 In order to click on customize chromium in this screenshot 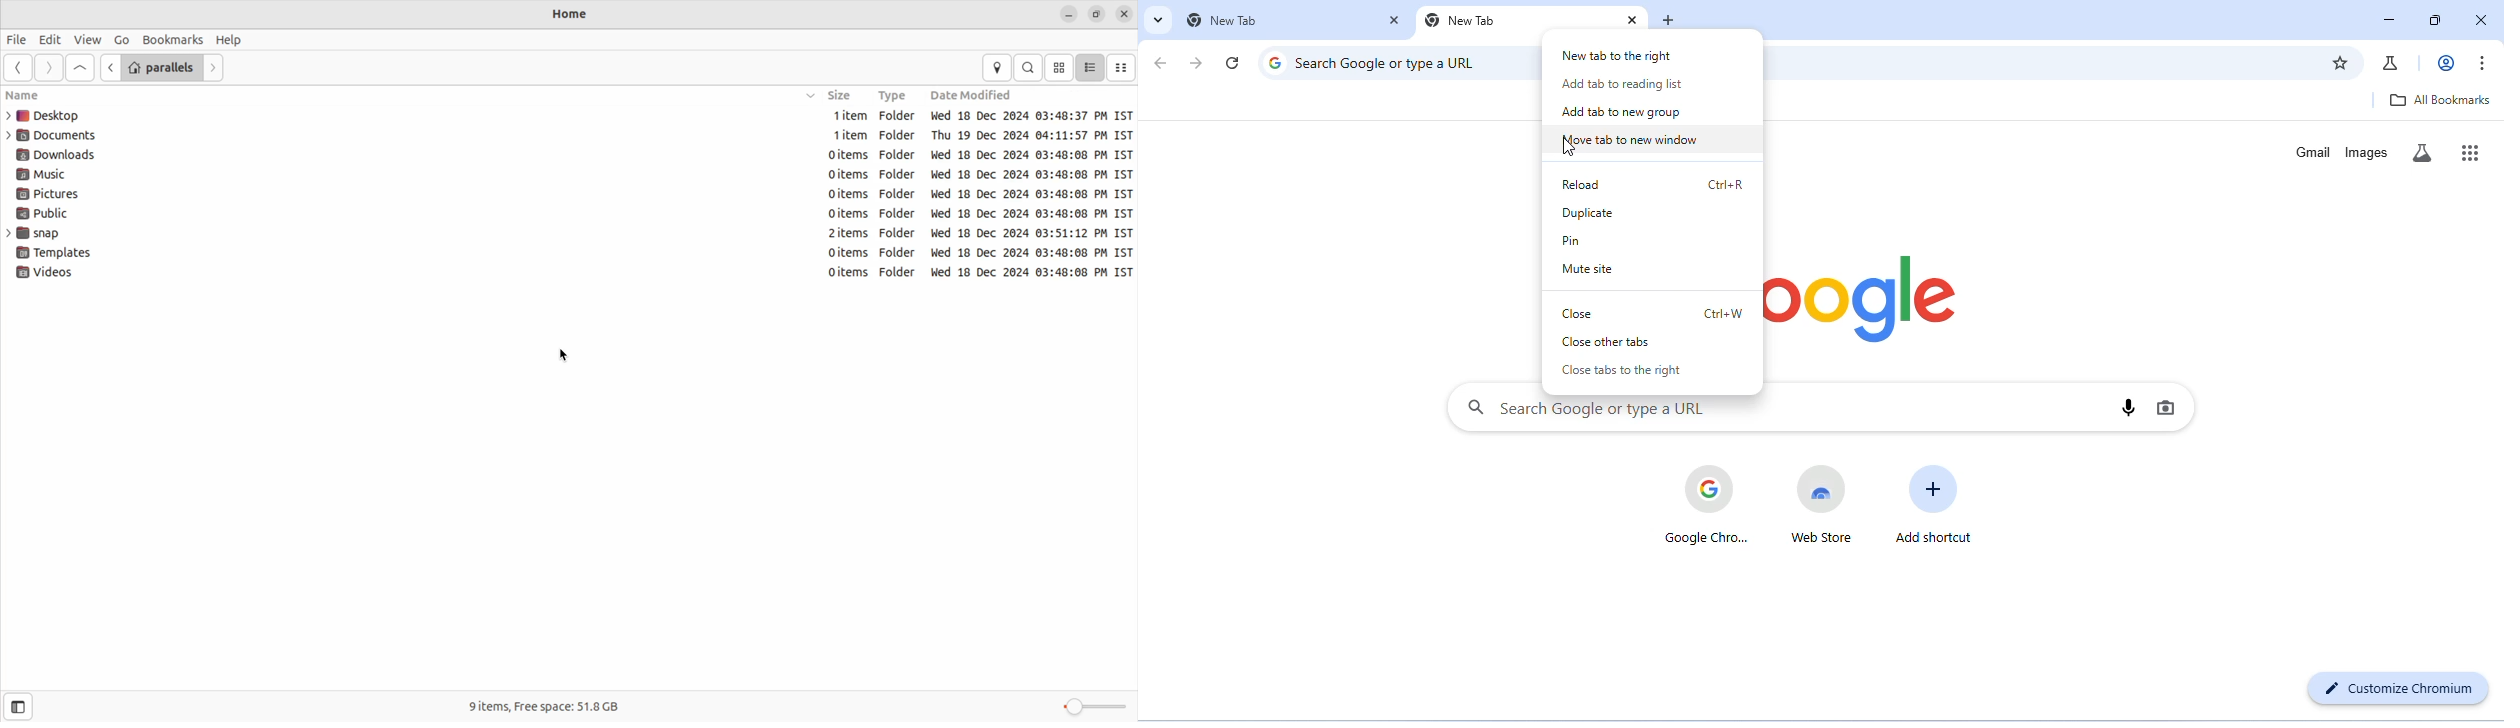, I will do `click(2398, 686)`.